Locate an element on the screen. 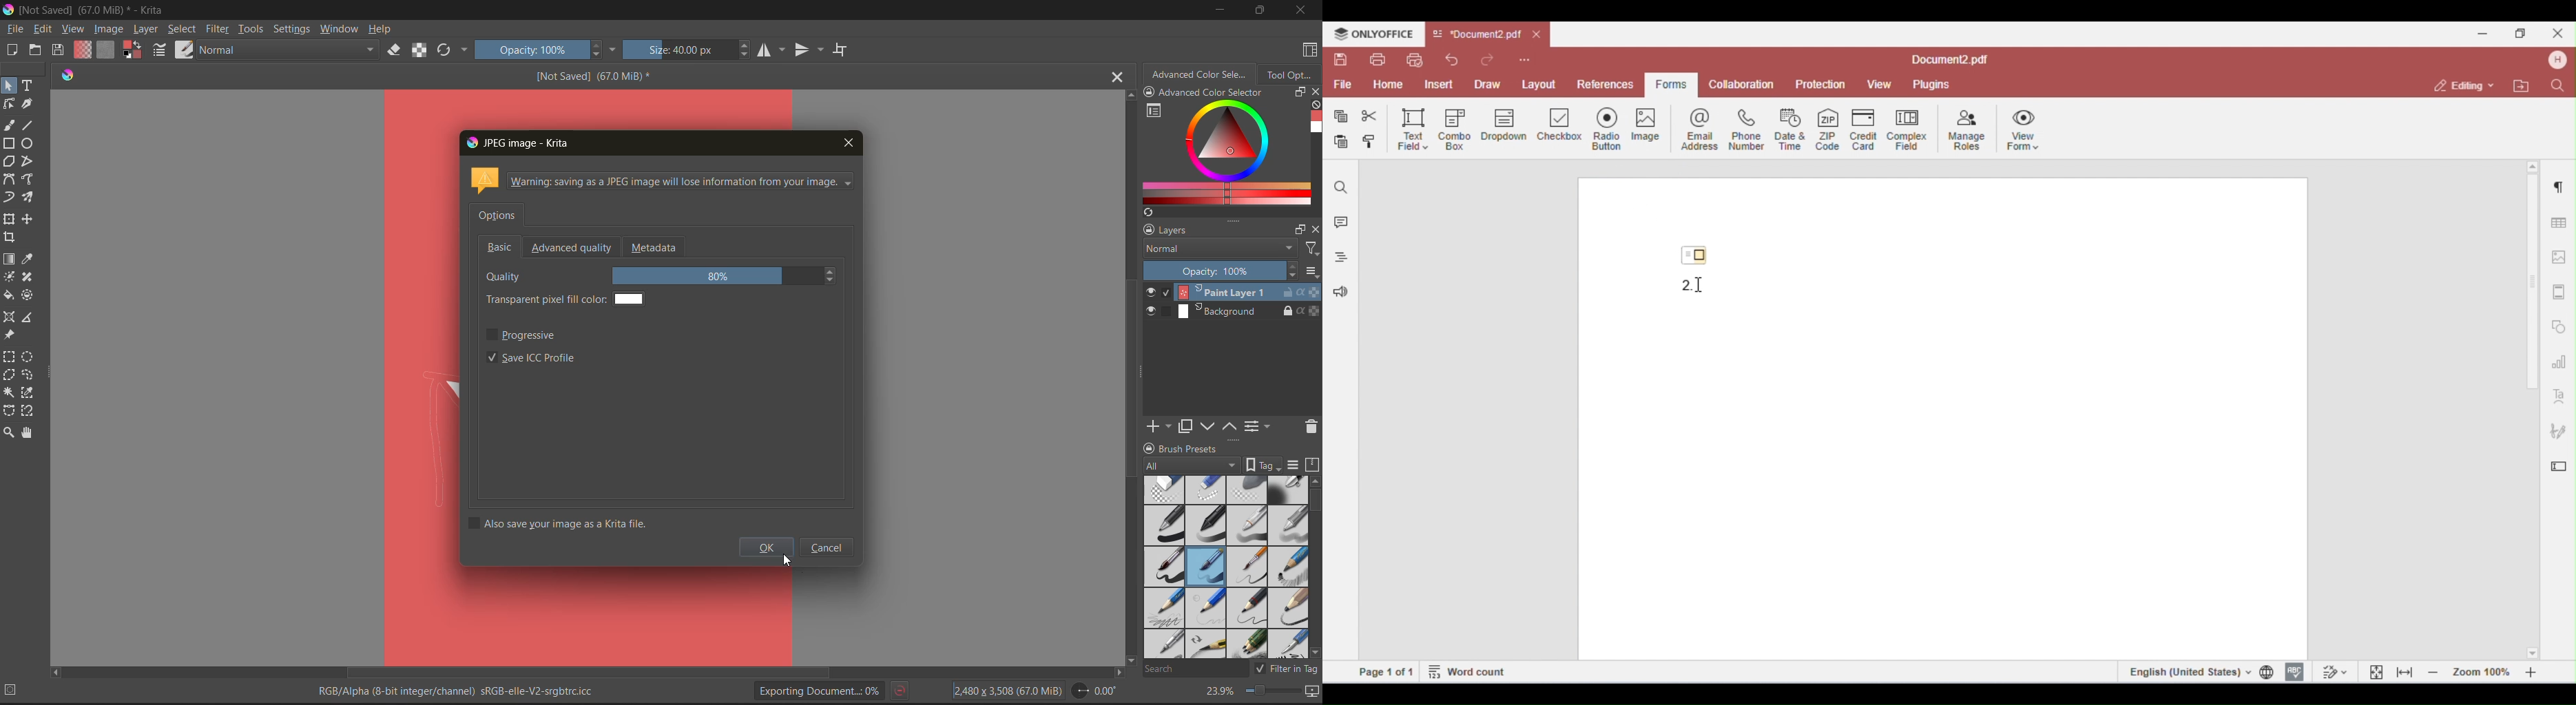  tools is located at coordinates (28, 125).